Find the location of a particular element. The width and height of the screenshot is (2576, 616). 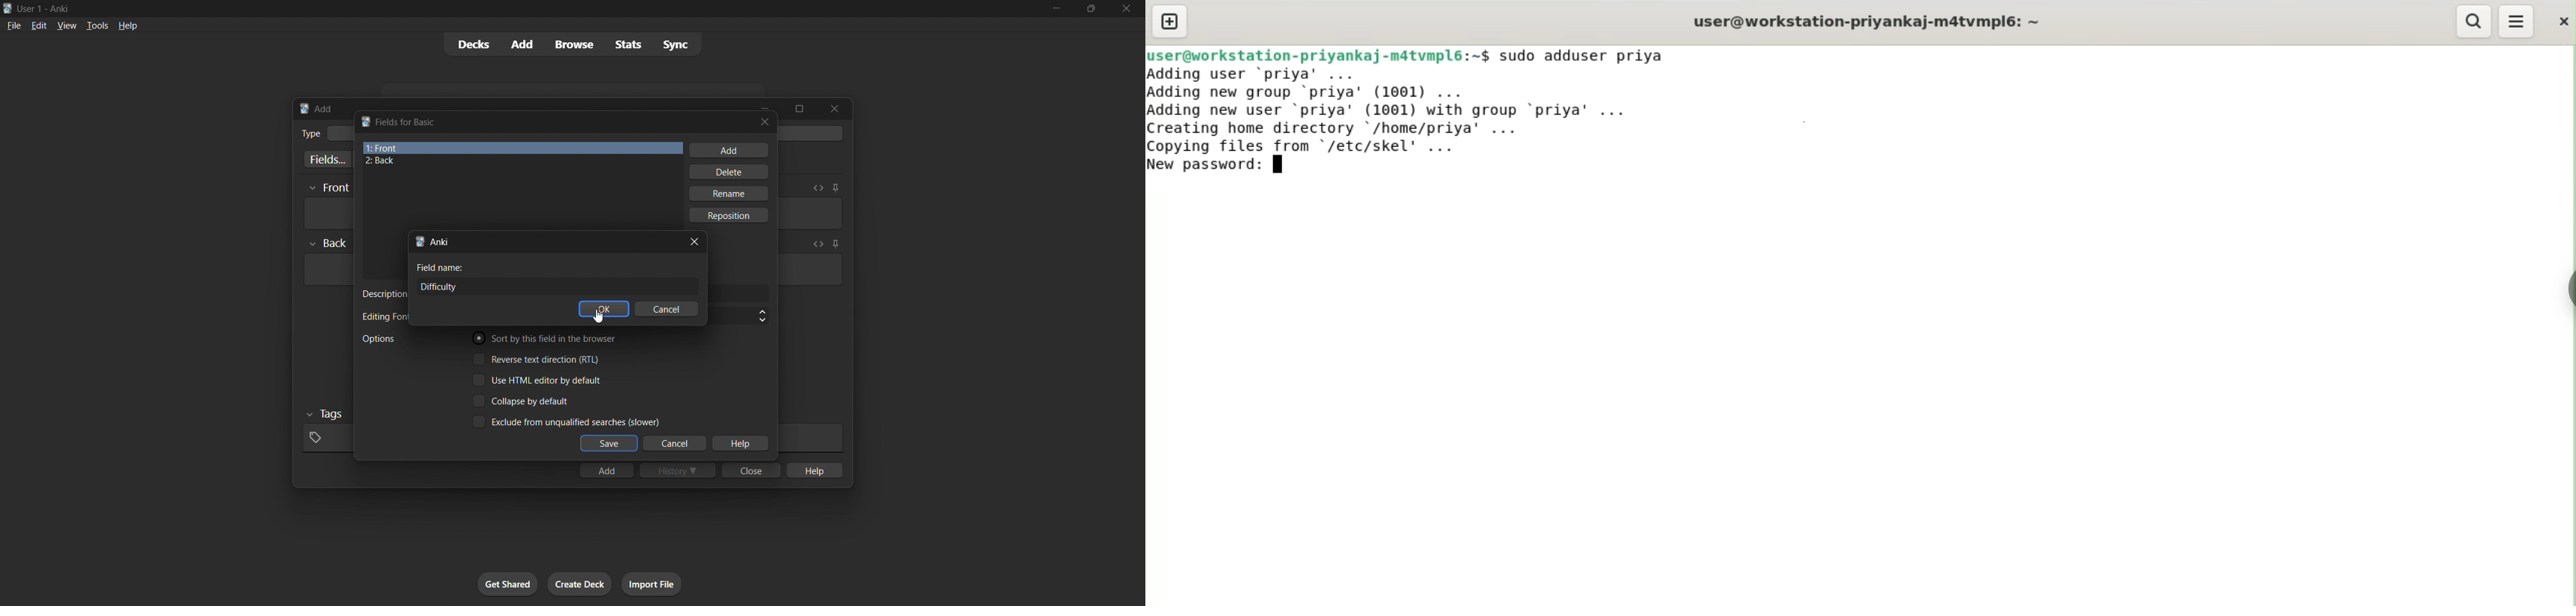

Anki logo is located at coordinates (420, 242).